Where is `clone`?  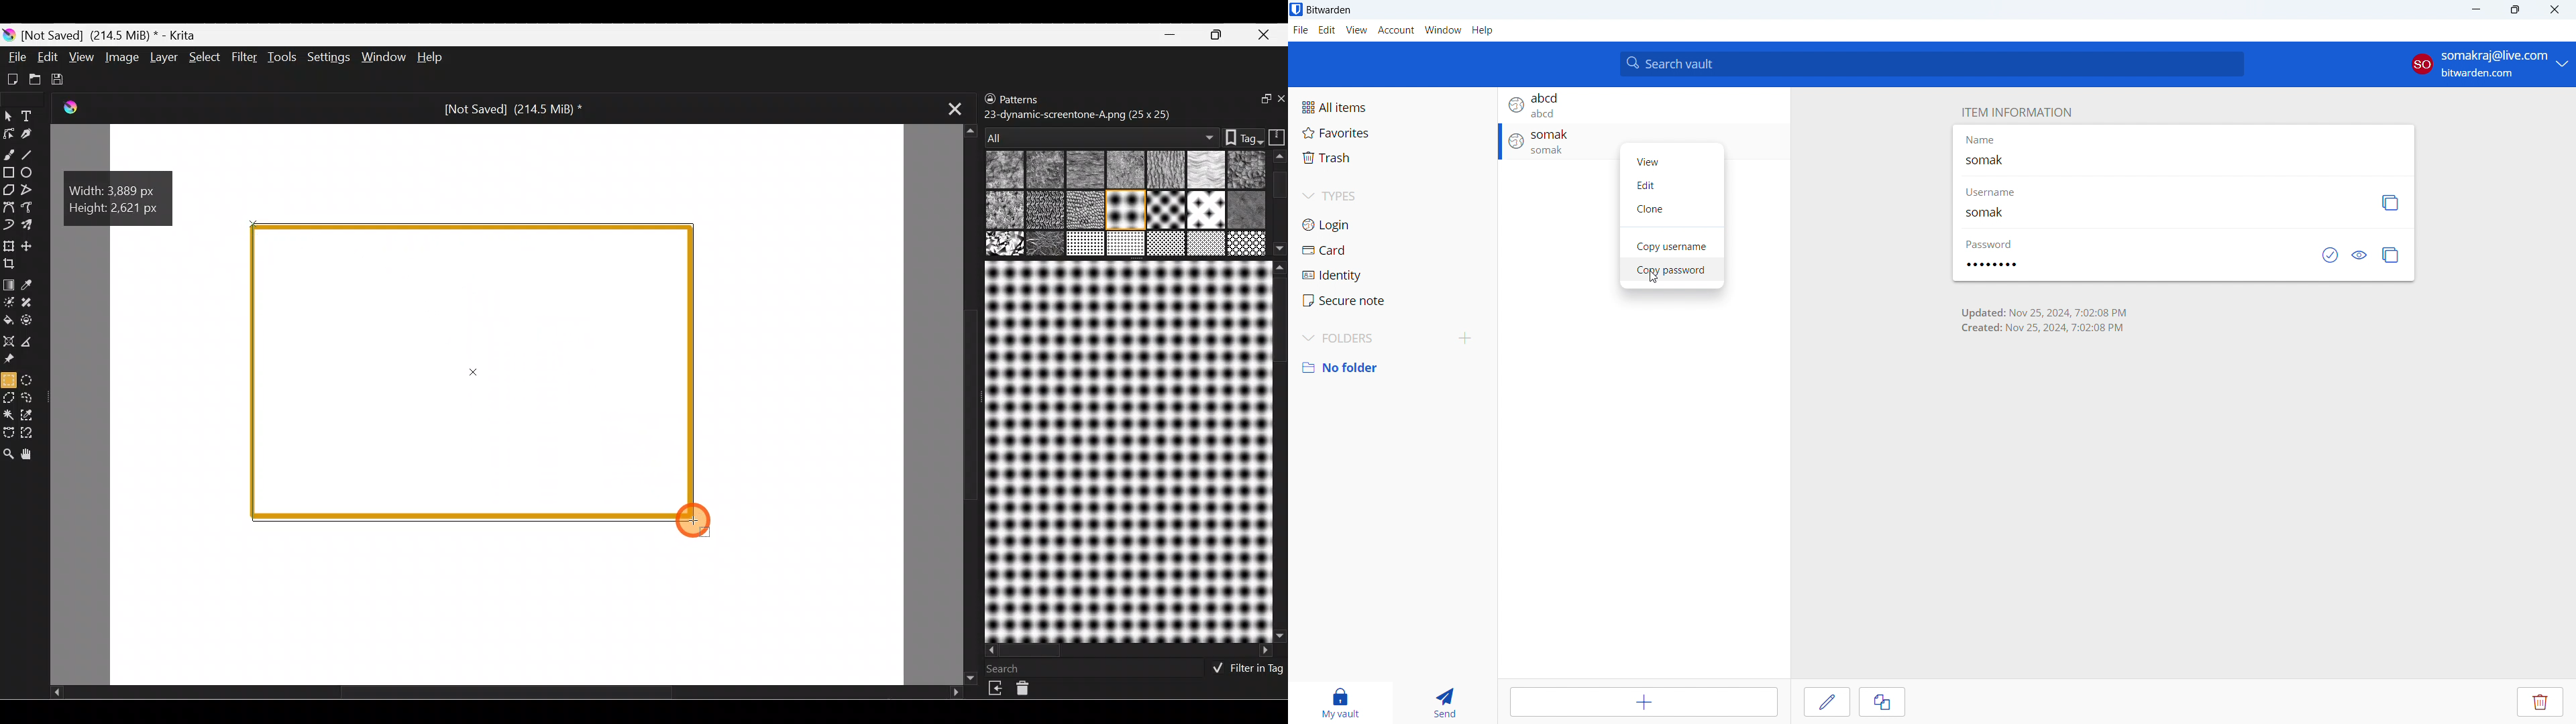
clone is located at coordinates (1882, 702).